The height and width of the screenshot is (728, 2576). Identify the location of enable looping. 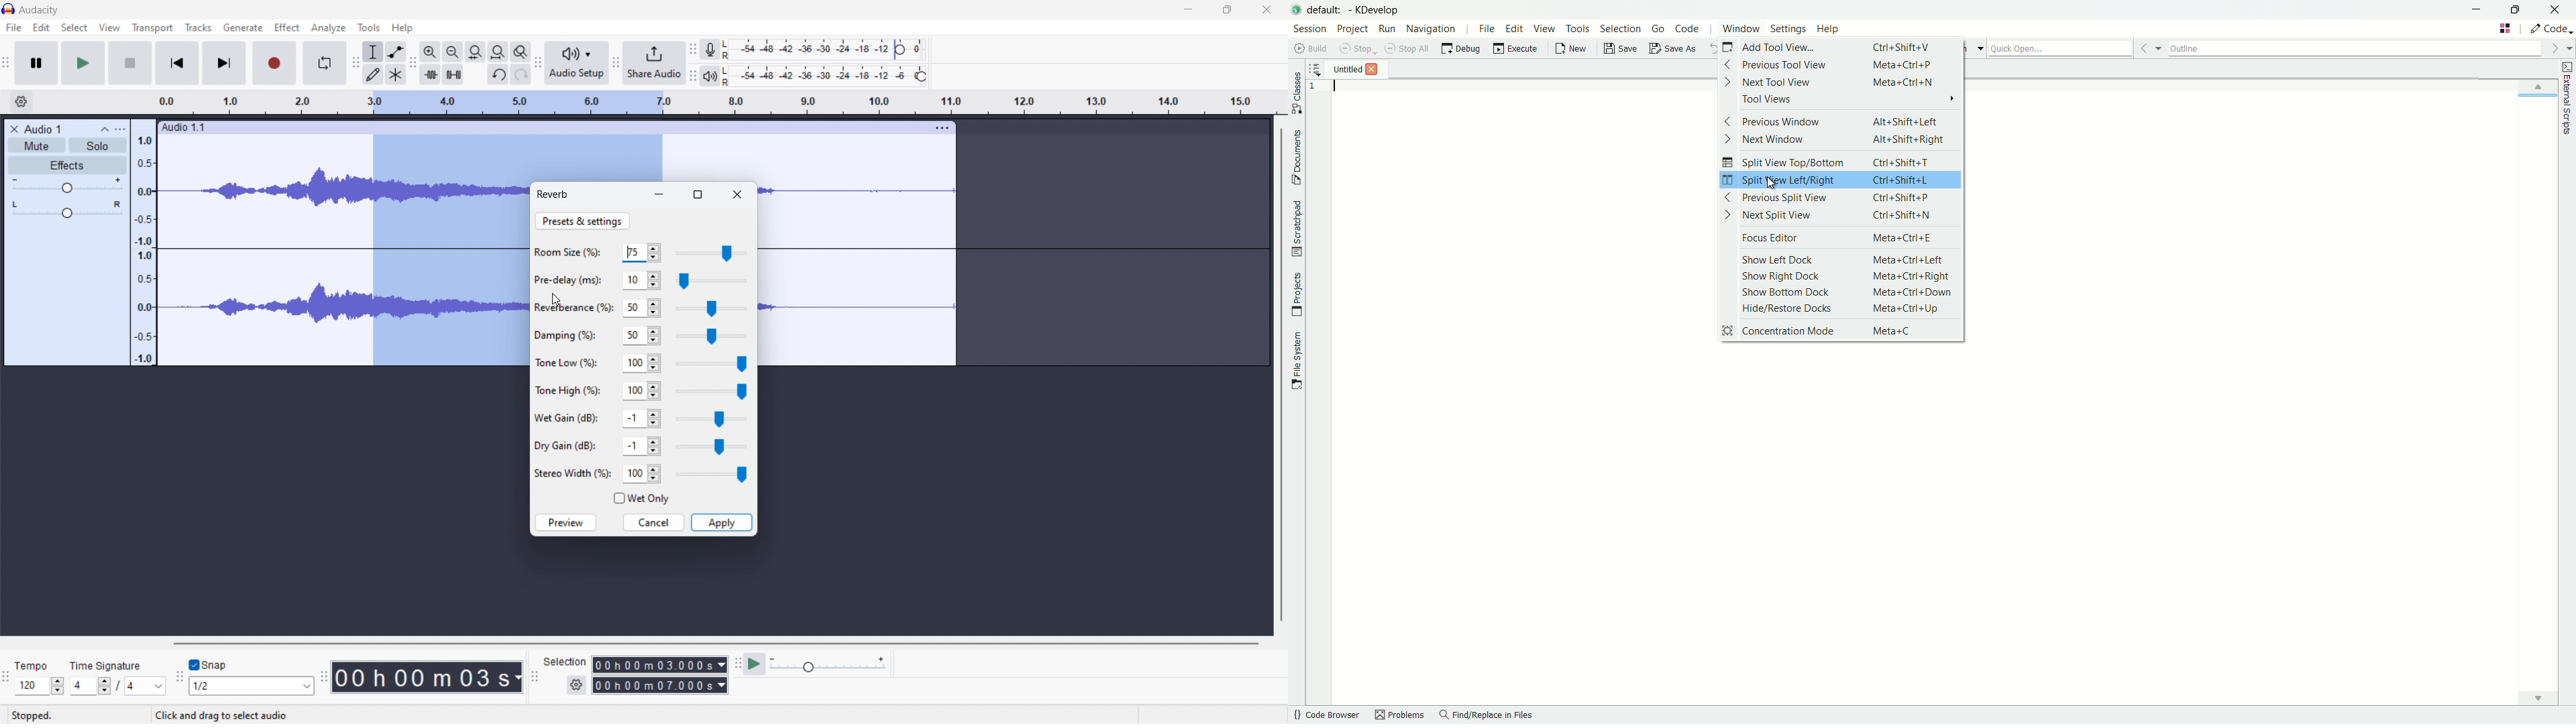
(323, 64).